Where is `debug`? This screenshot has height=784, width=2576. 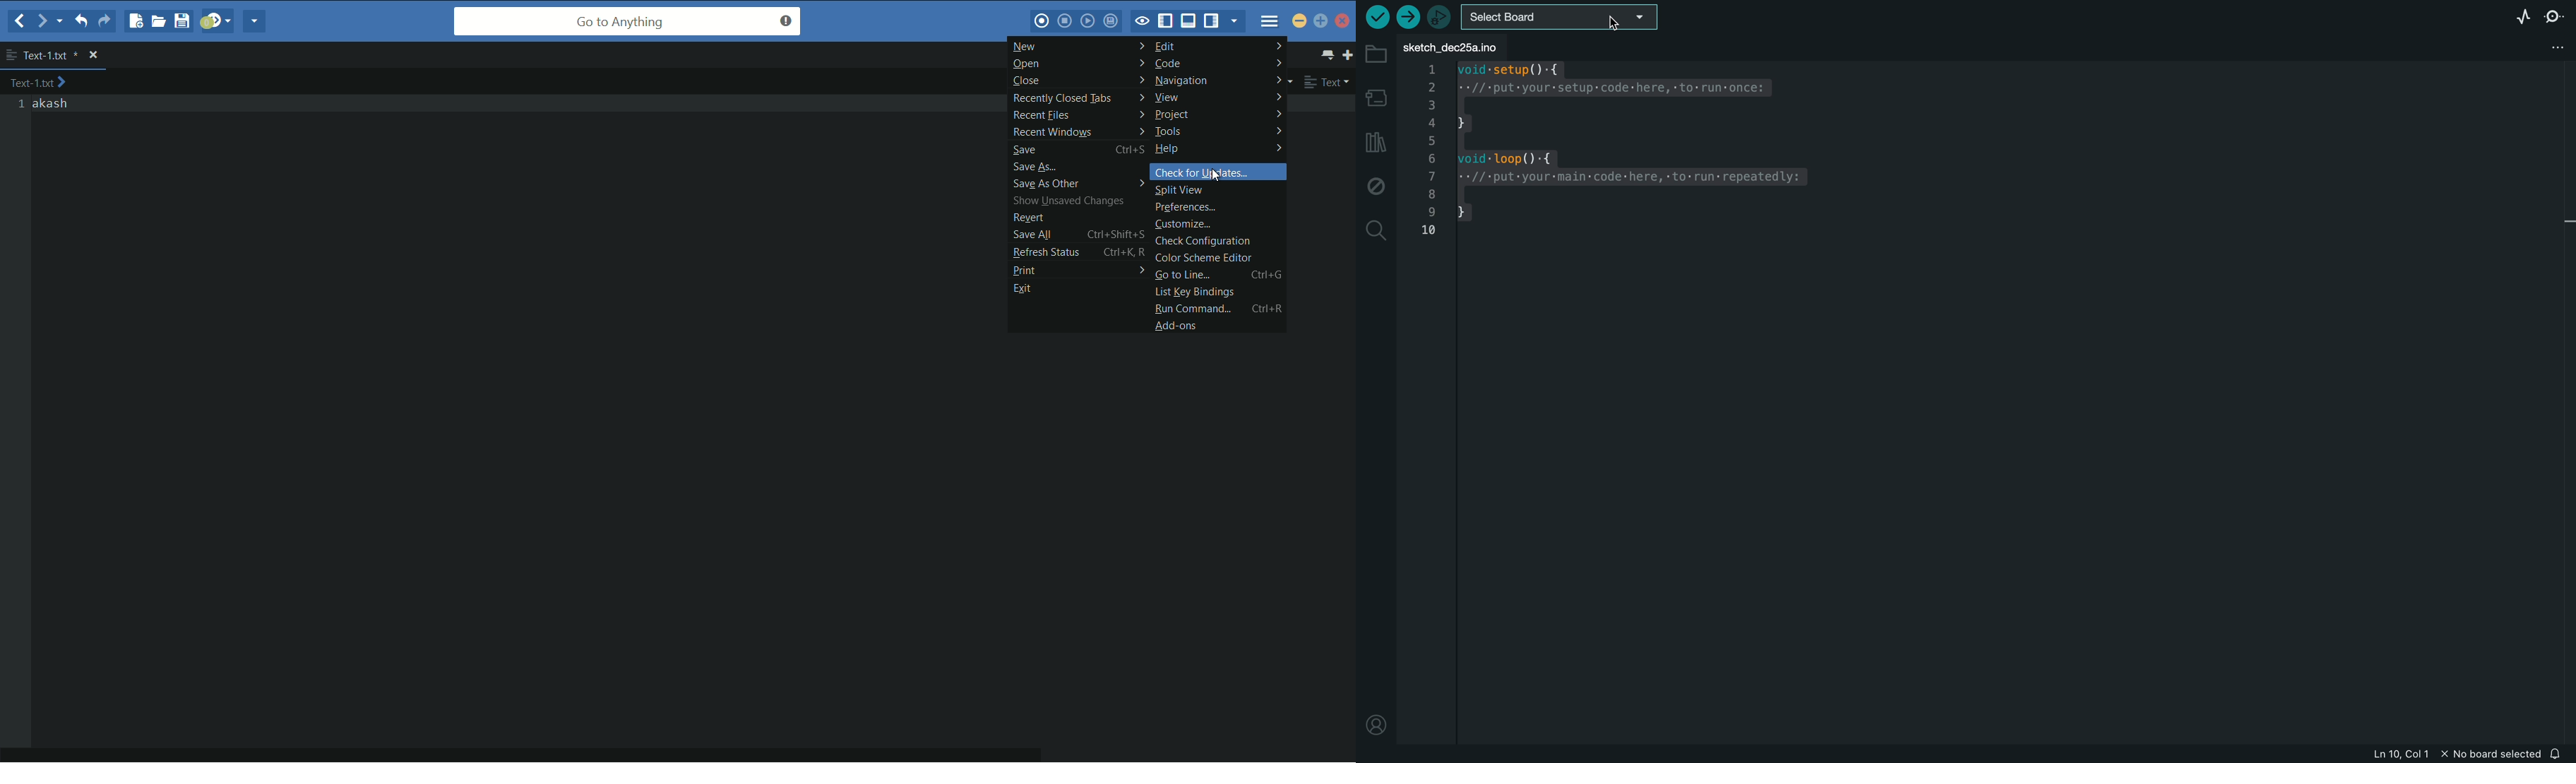 debug is located at coordinates (1376, 184).